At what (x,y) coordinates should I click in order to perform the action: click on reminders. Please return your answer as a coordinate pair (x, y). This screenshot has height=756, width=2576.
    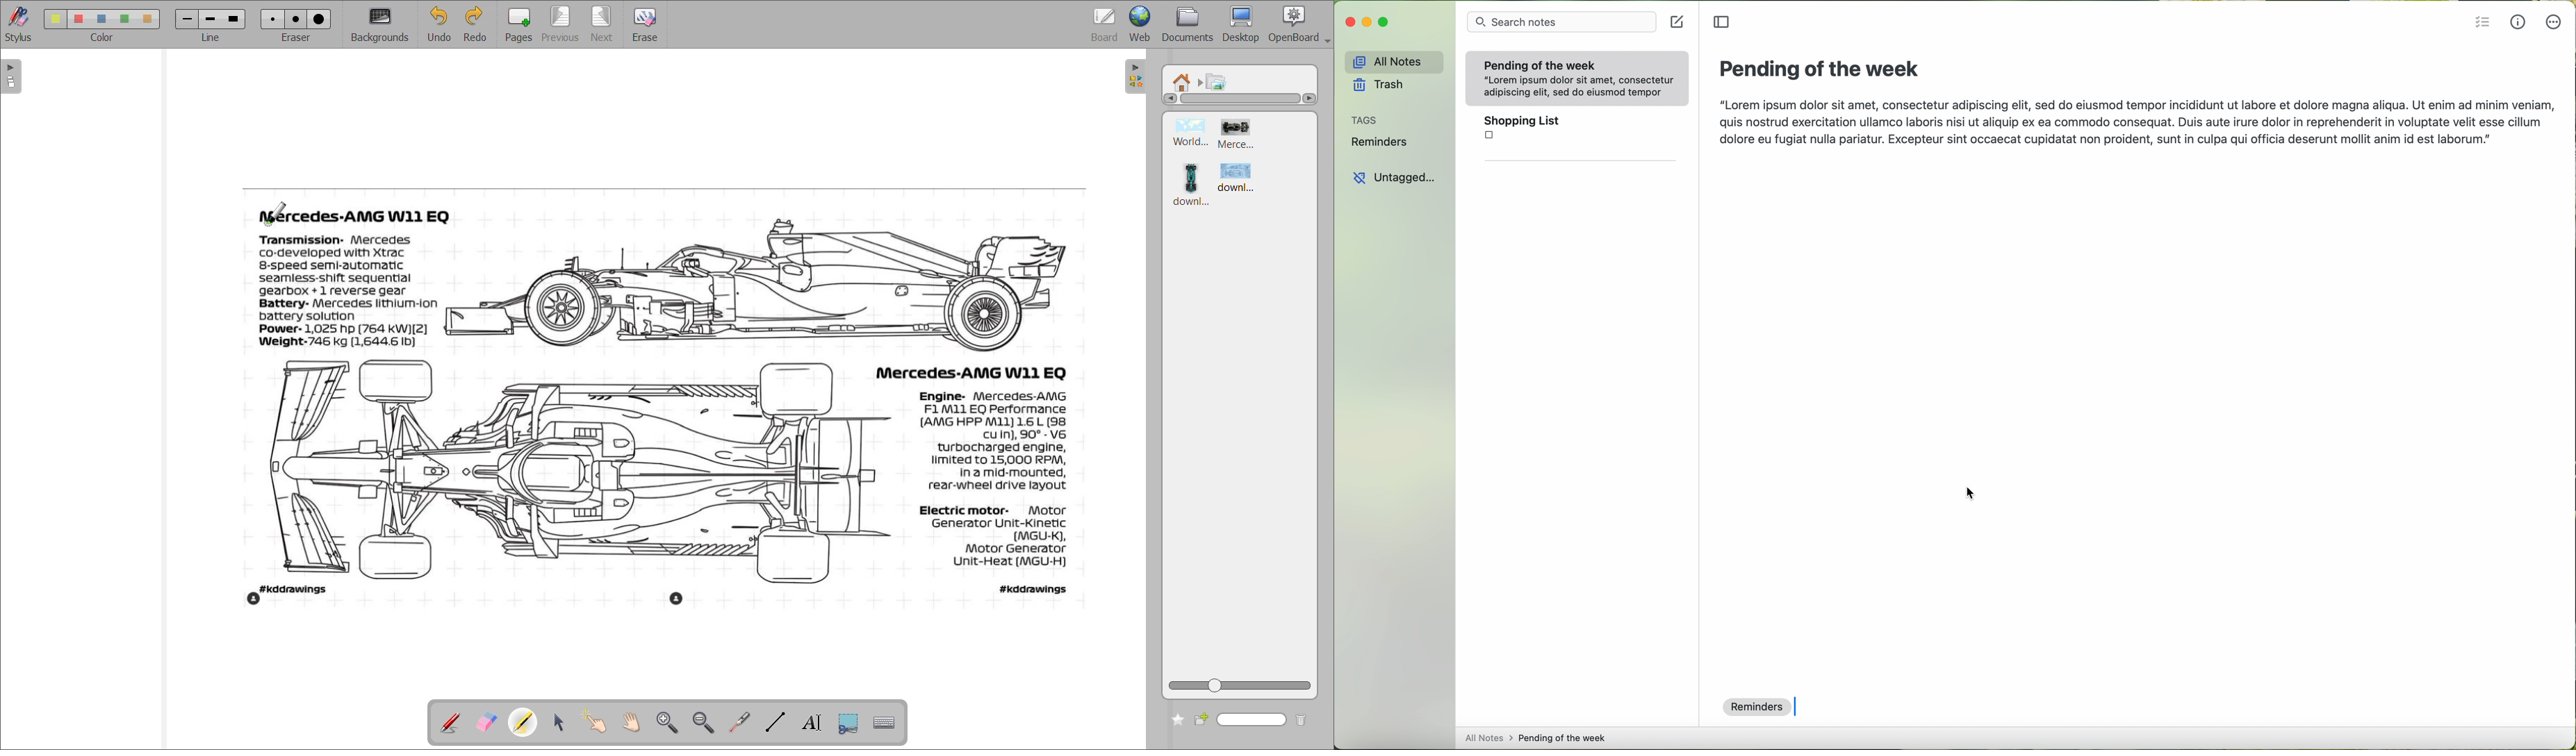
    Looking at the image, I should click on (1379, 142).